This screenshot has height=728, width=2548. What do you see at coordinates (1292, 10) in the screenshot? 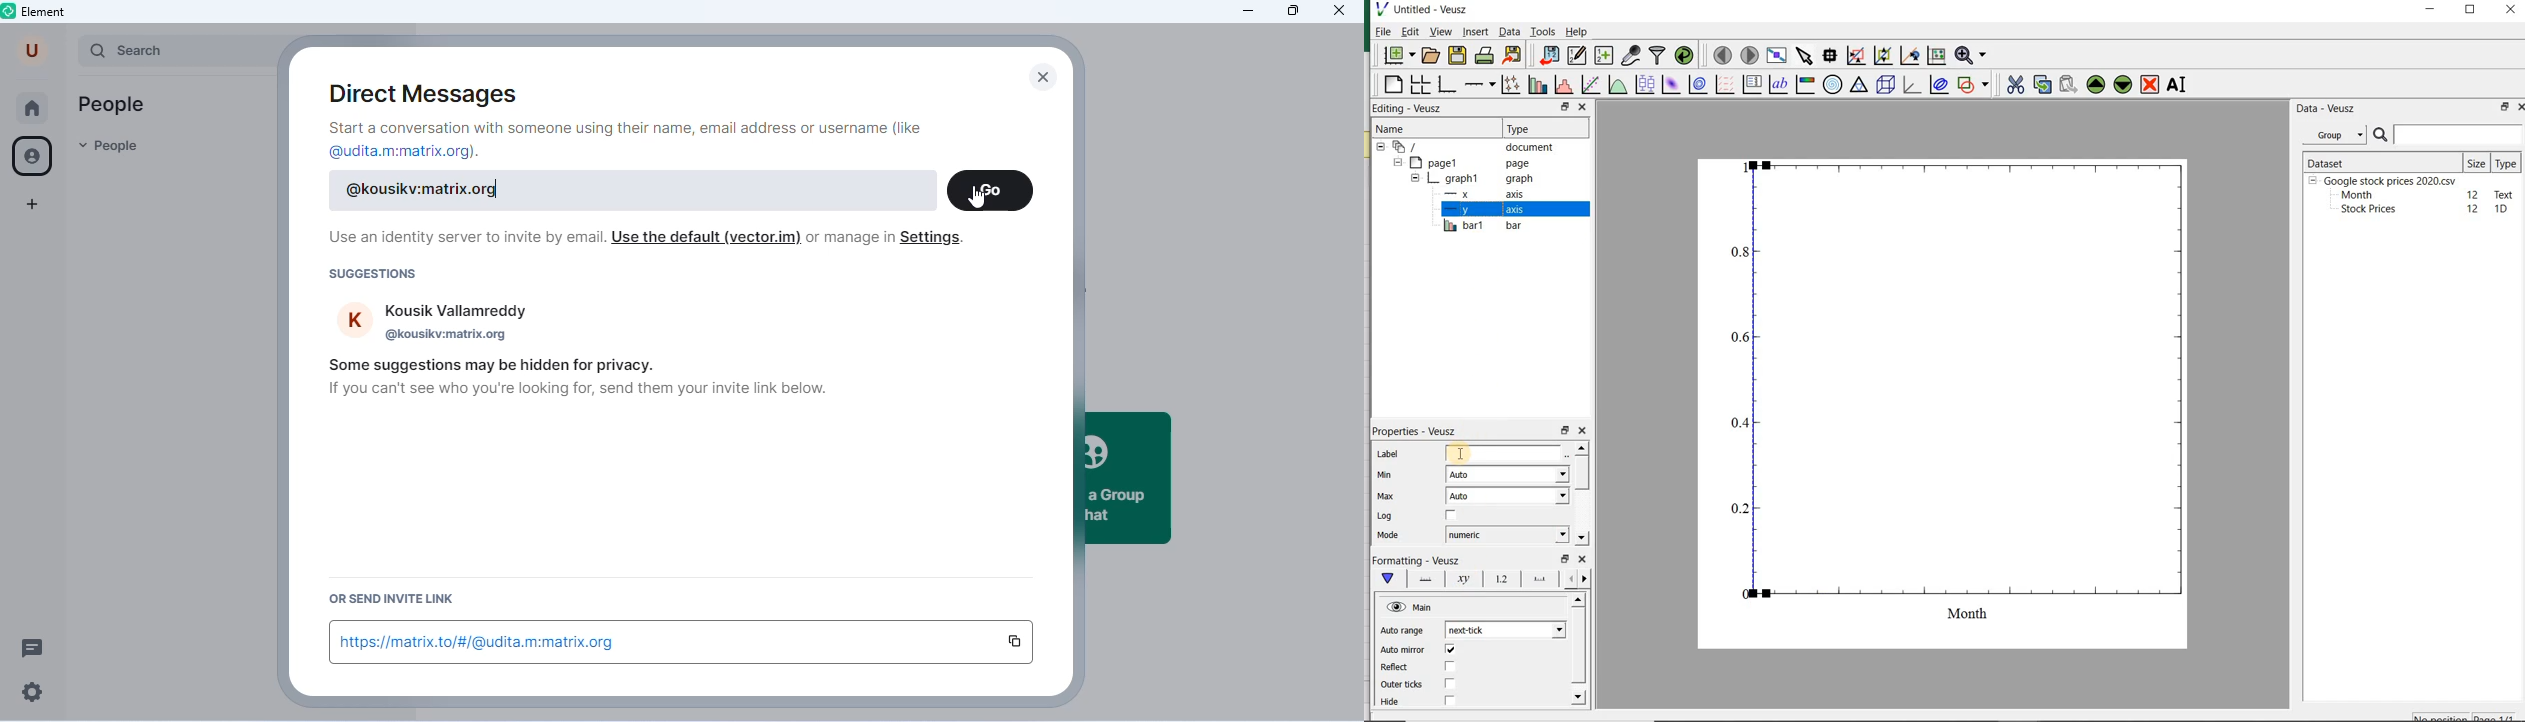
I see `maximize` at bounding box center [1292, 10].